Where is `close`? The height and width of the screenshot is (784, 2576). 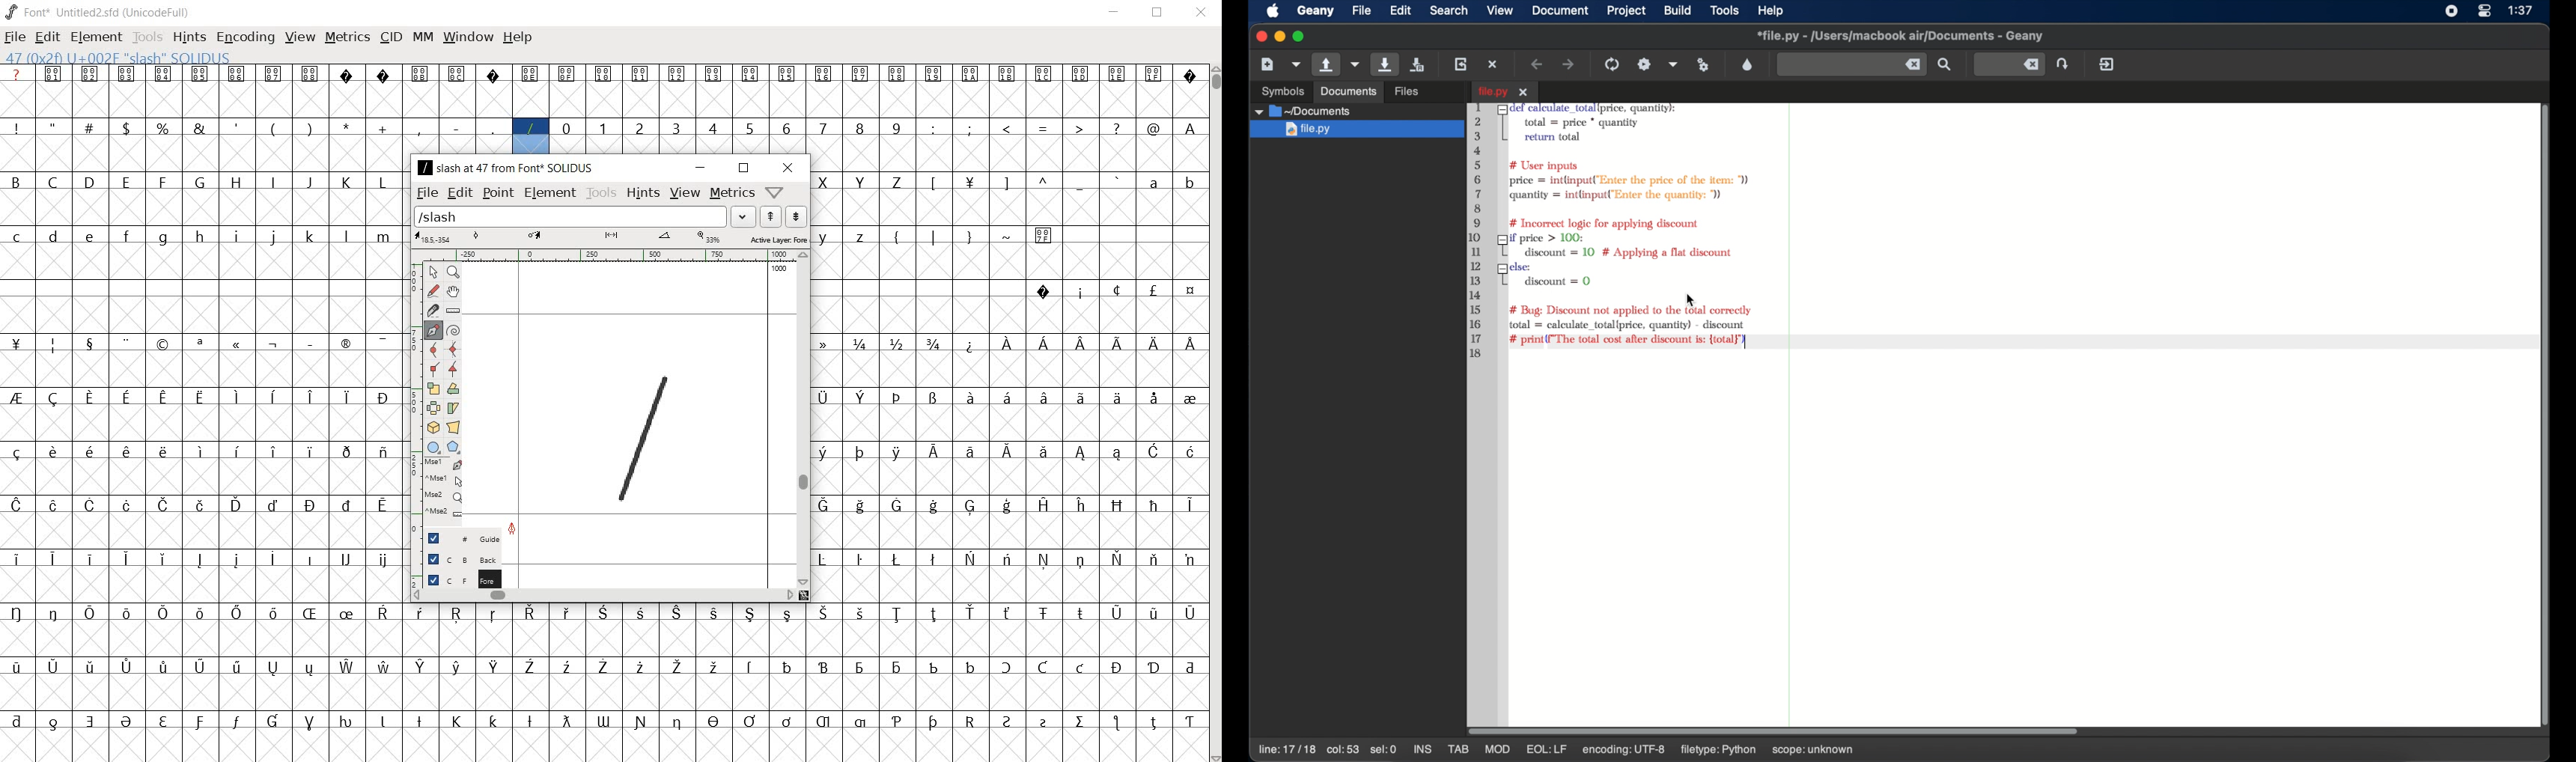 close is located at coordinates (790, 168).